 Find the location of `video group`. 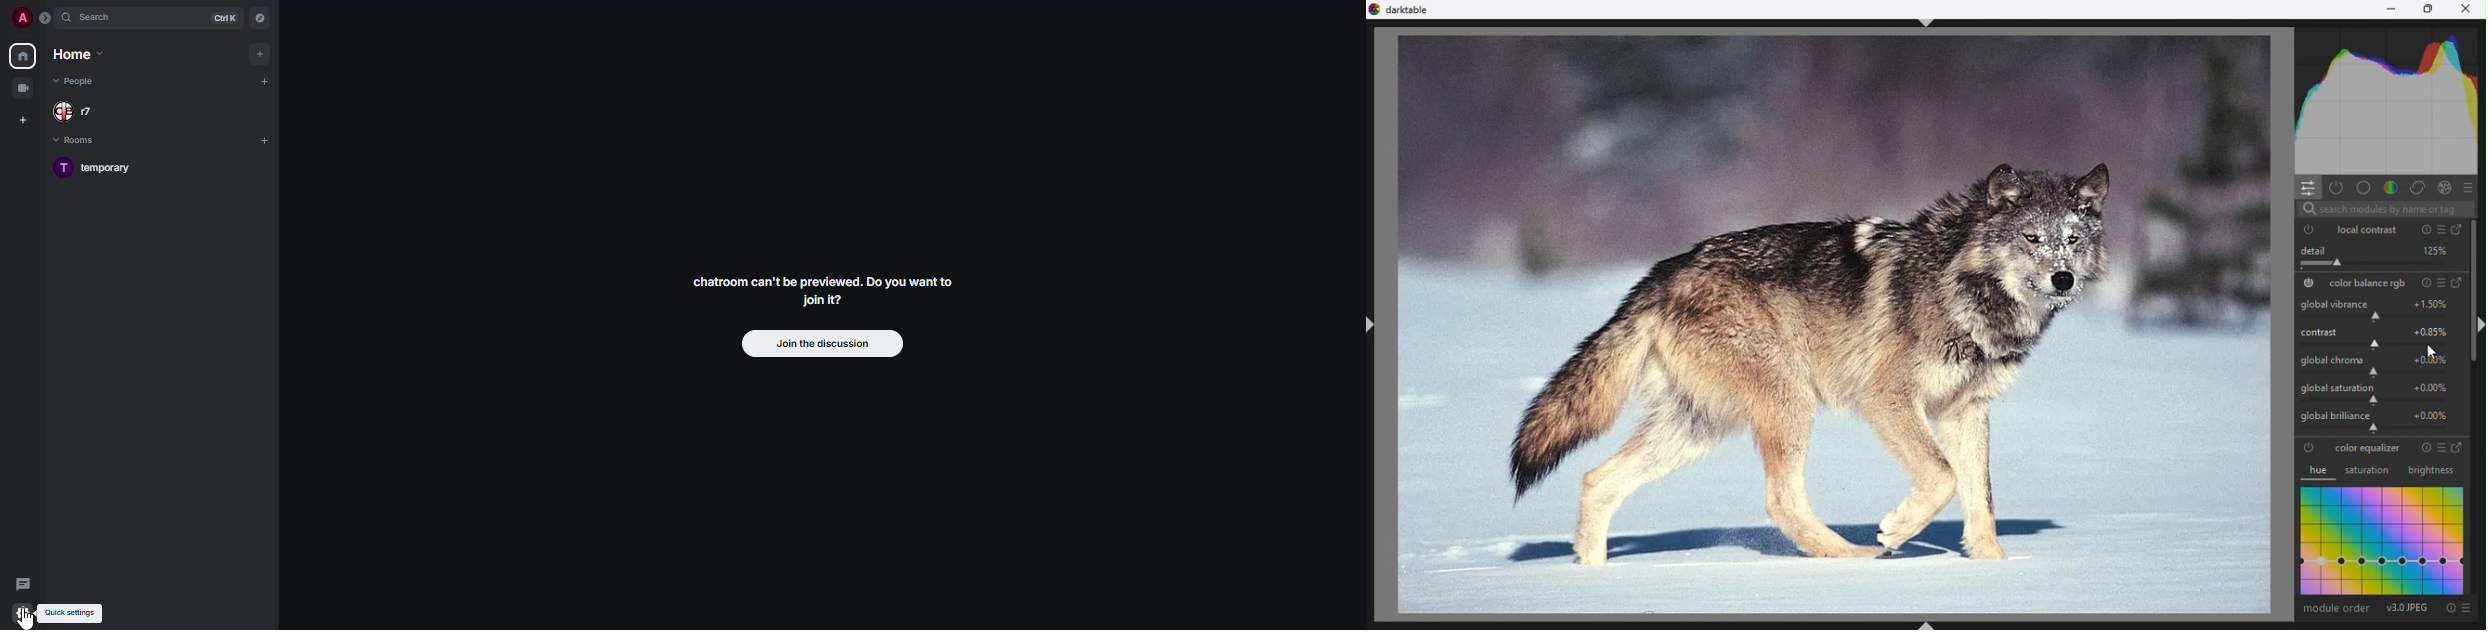

video group is located at coordinates (22, 88).